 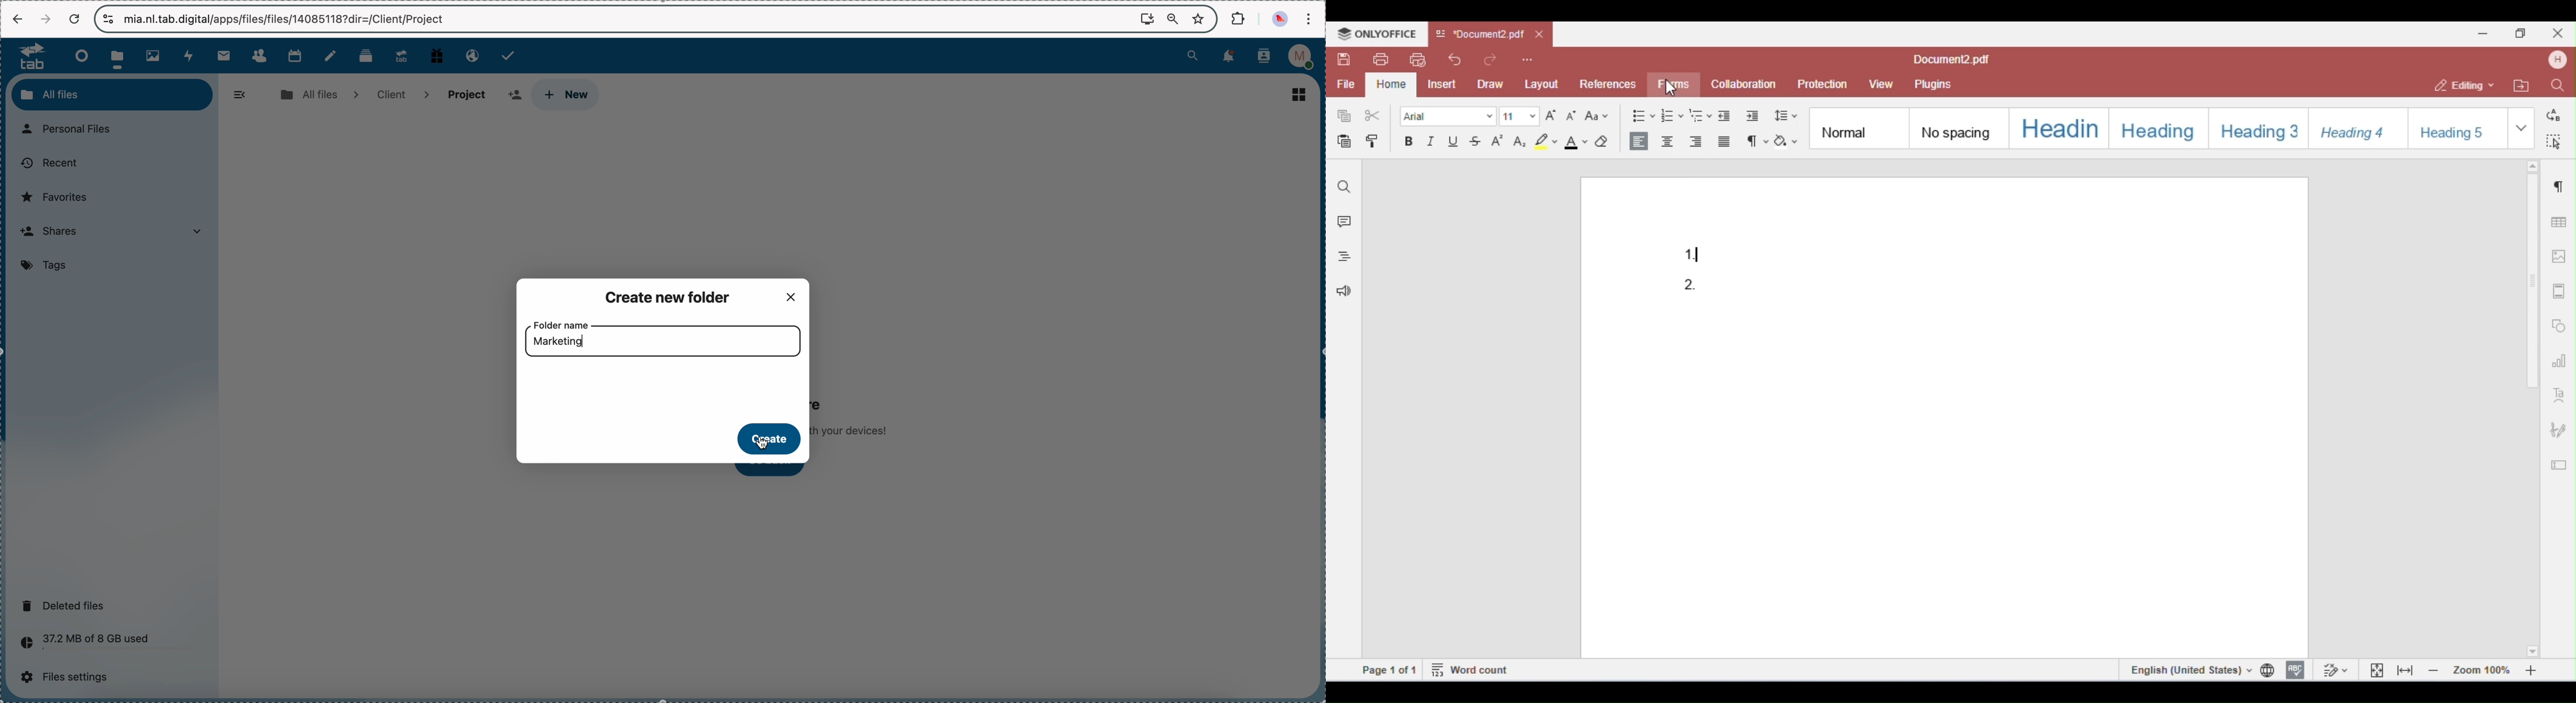 I want to click on favorites, so click(x=58, y=197).